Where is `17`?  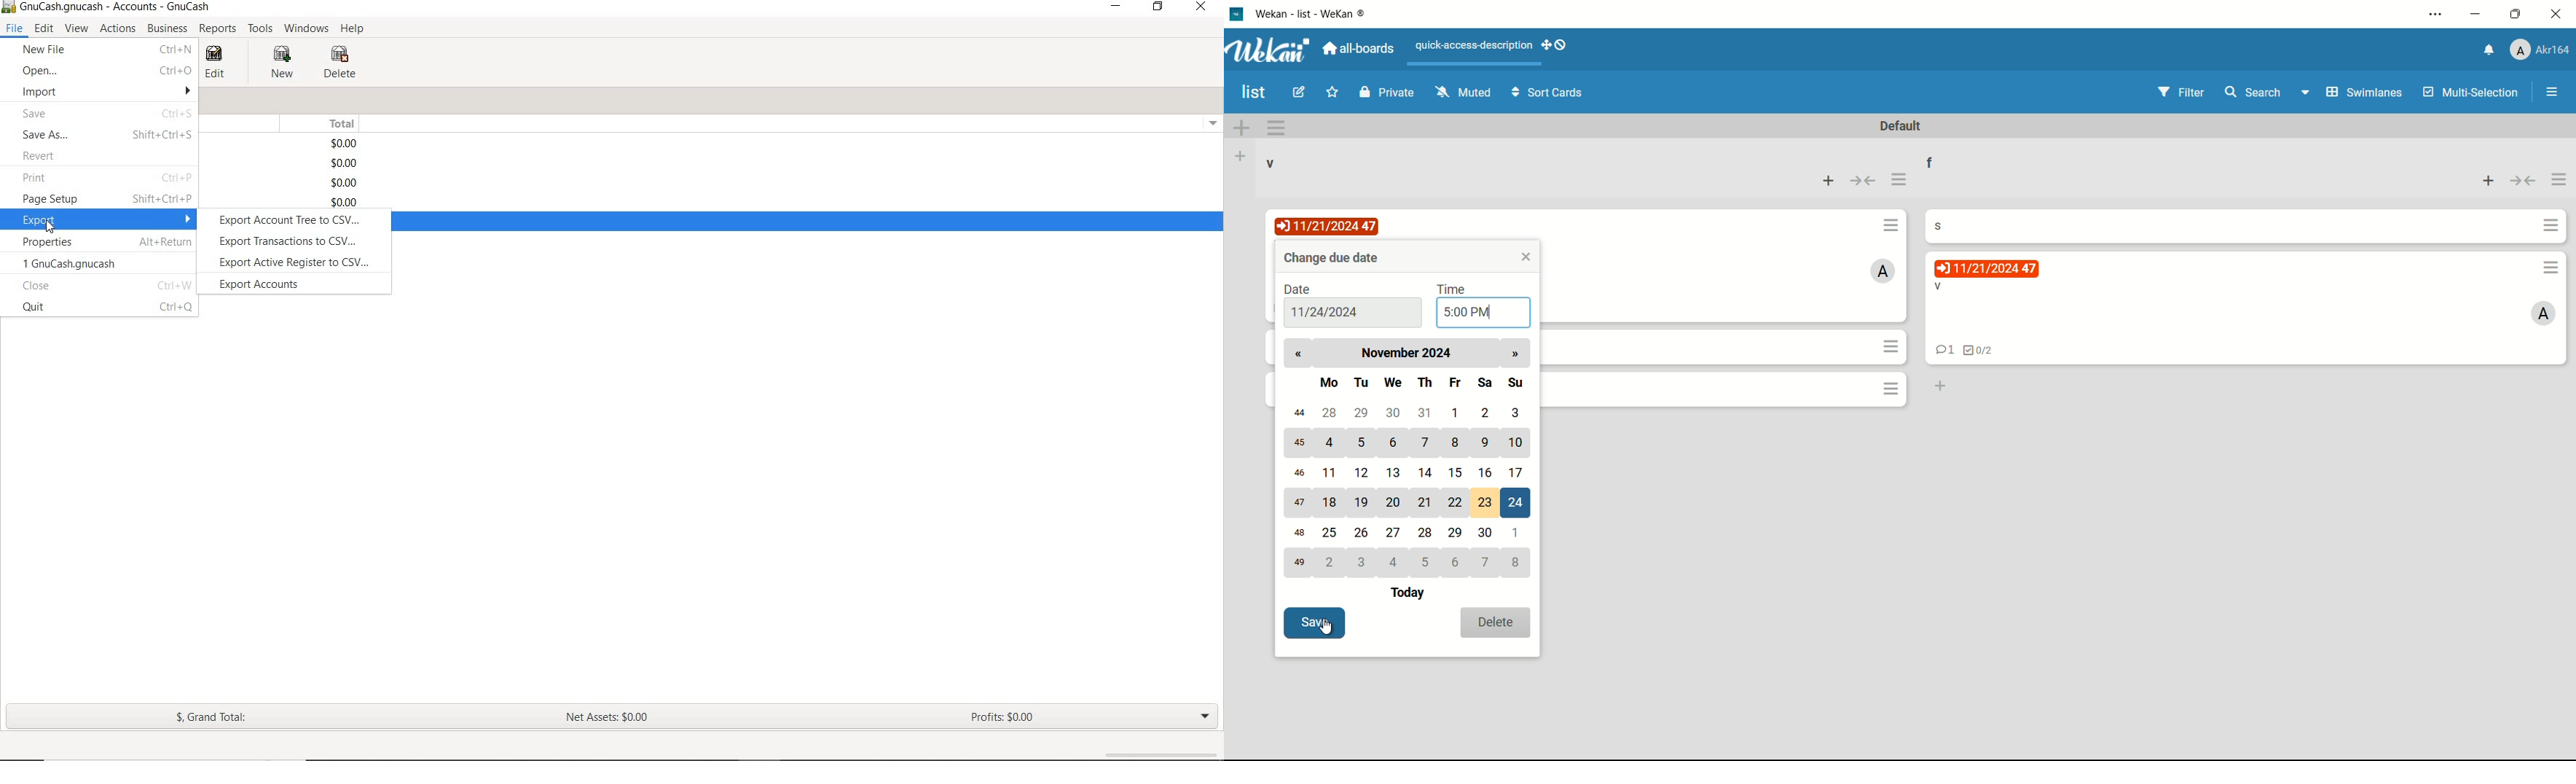
17 is located at coordinates (1521, 473).